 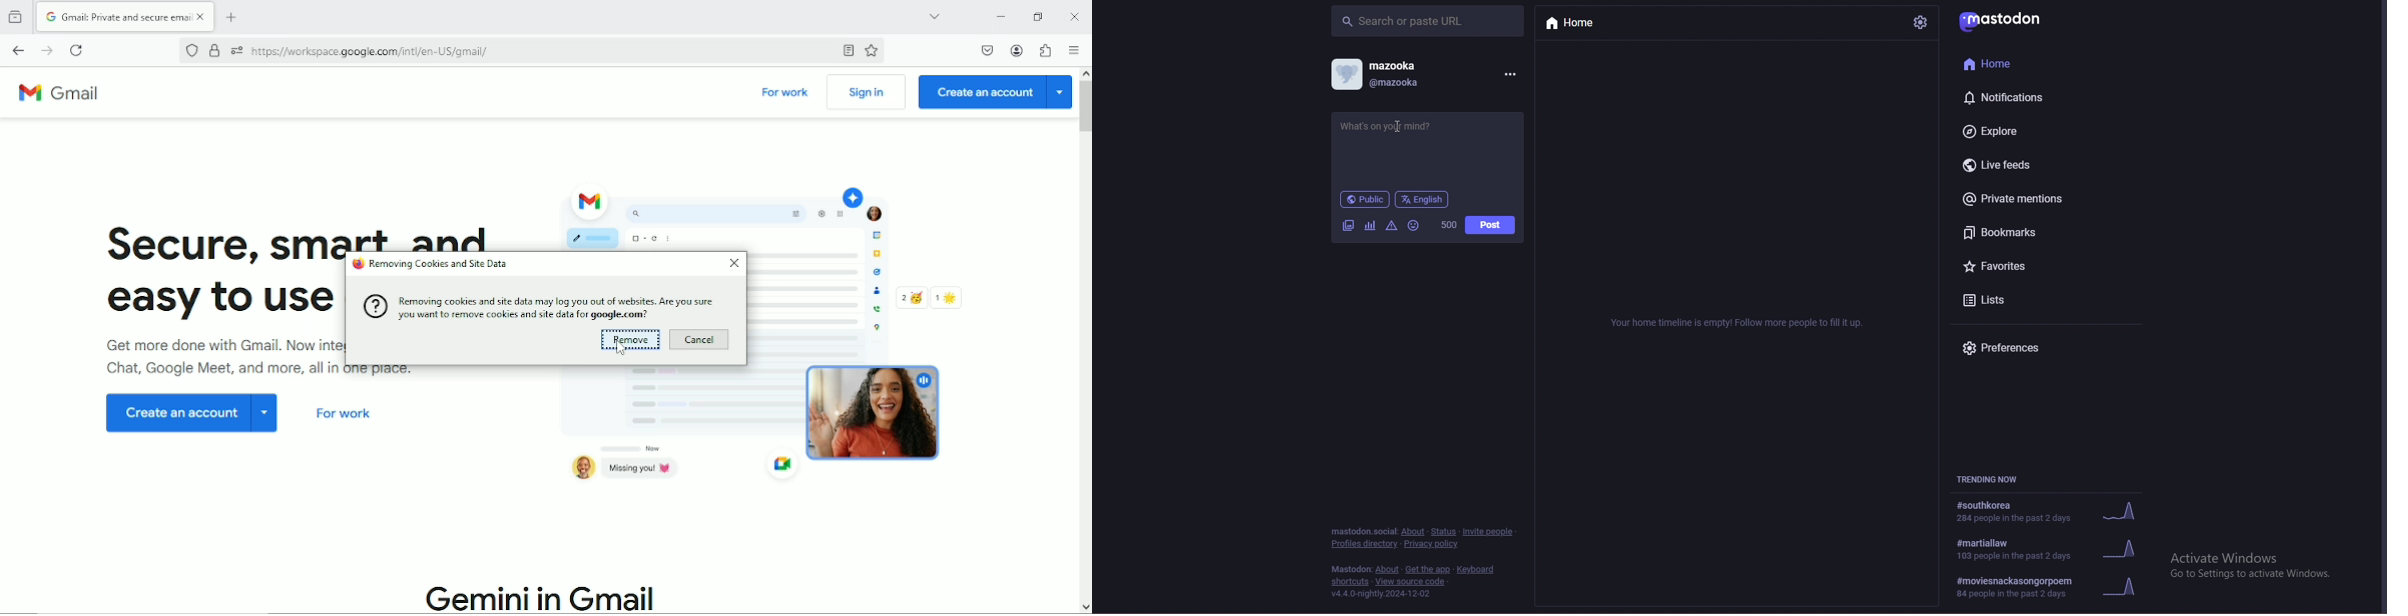 I want to click on home, so click(x=2019, y=65).